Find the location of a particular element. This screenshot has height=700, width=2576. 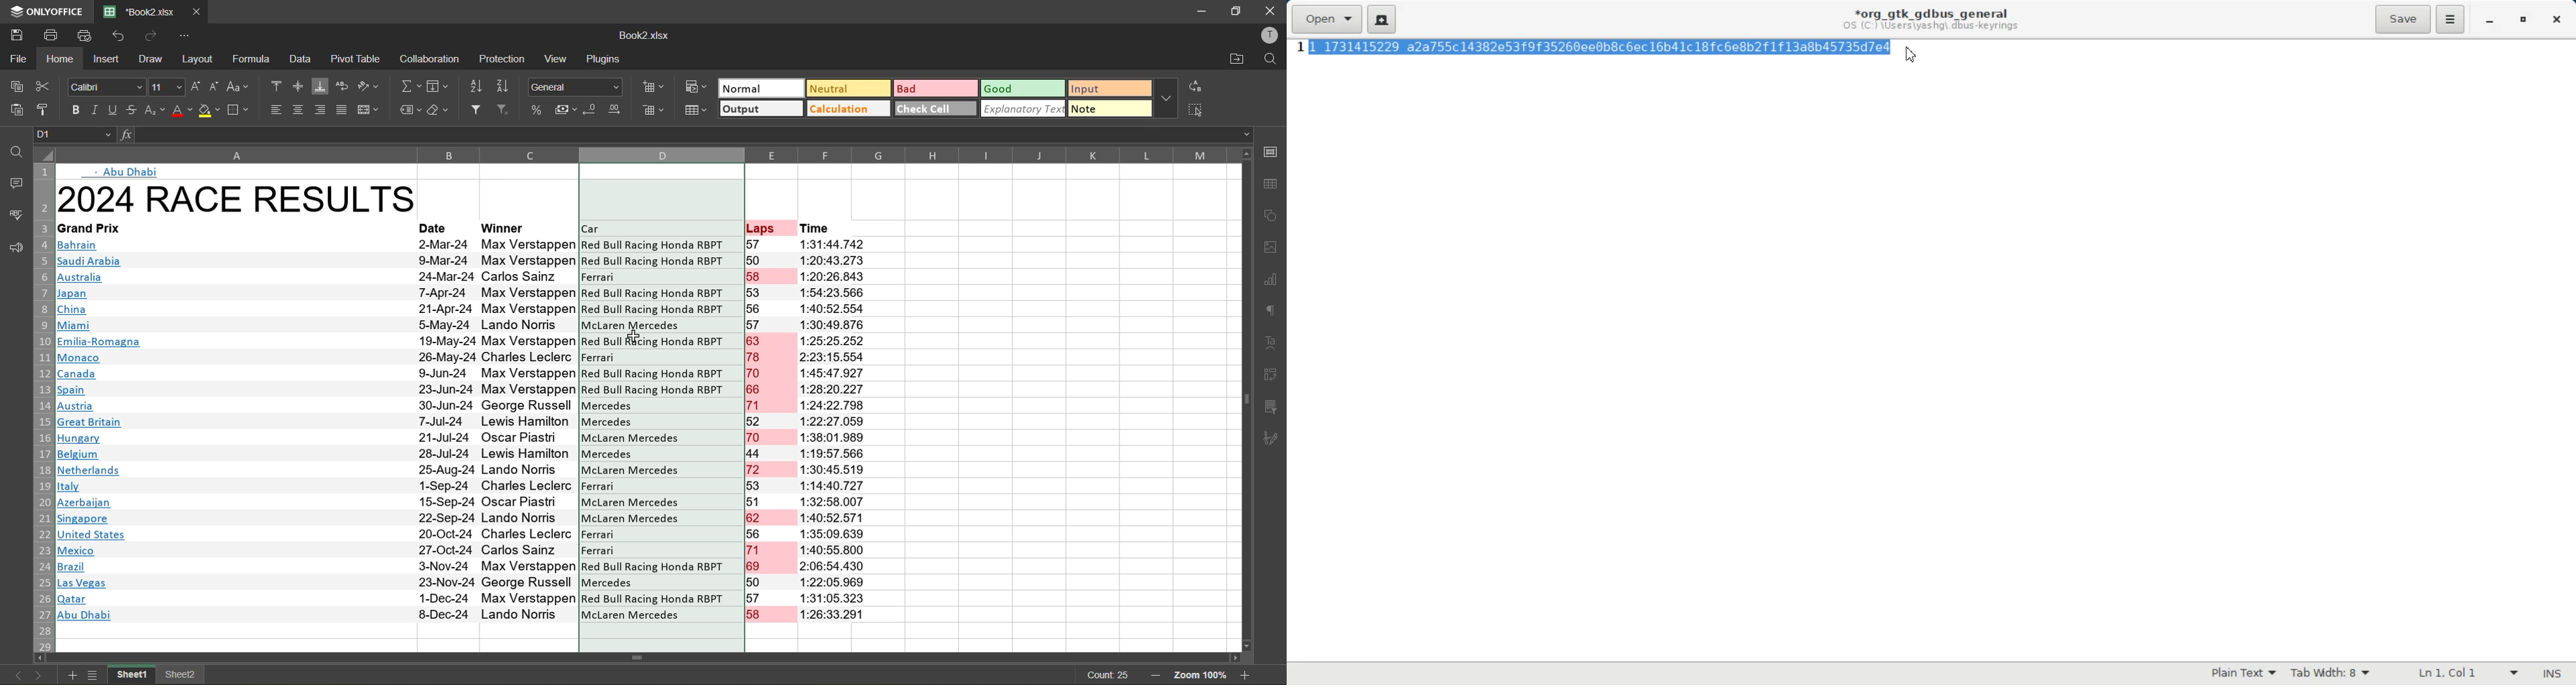

find is located at coordinates (1271, 59).